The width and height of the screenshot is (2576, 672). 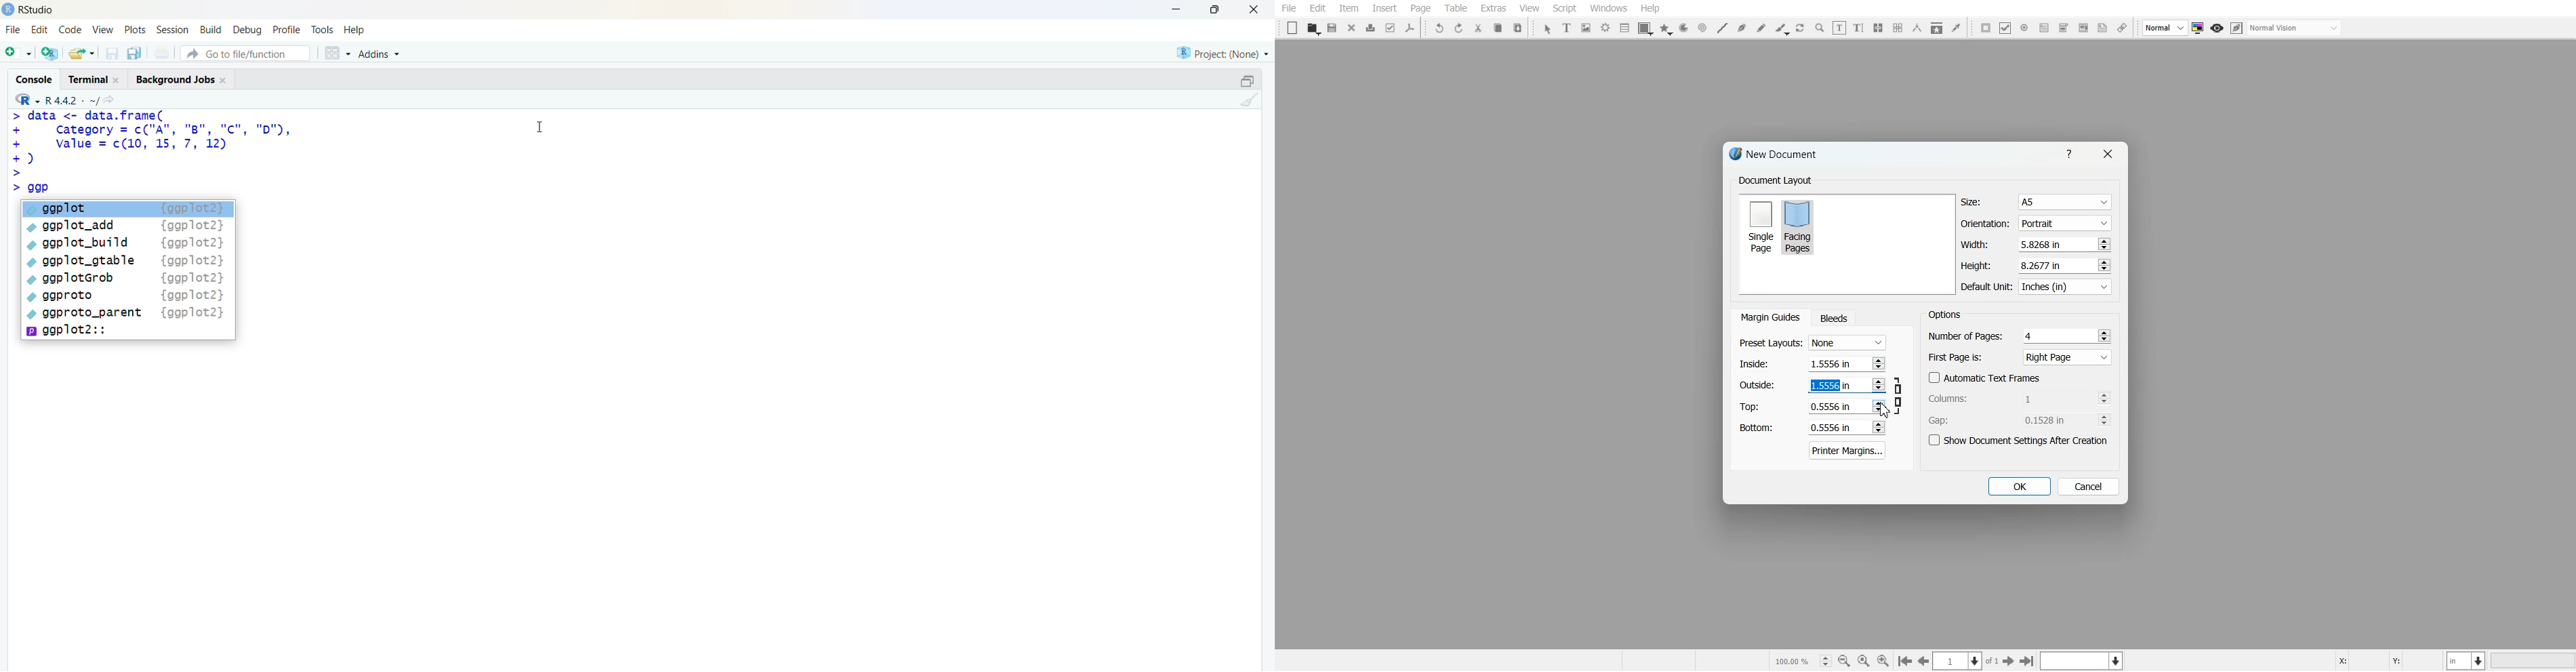 What do you see at coordinates (248, 29) in the screenshot?
I see `debug` at bounding box center [248, 29].